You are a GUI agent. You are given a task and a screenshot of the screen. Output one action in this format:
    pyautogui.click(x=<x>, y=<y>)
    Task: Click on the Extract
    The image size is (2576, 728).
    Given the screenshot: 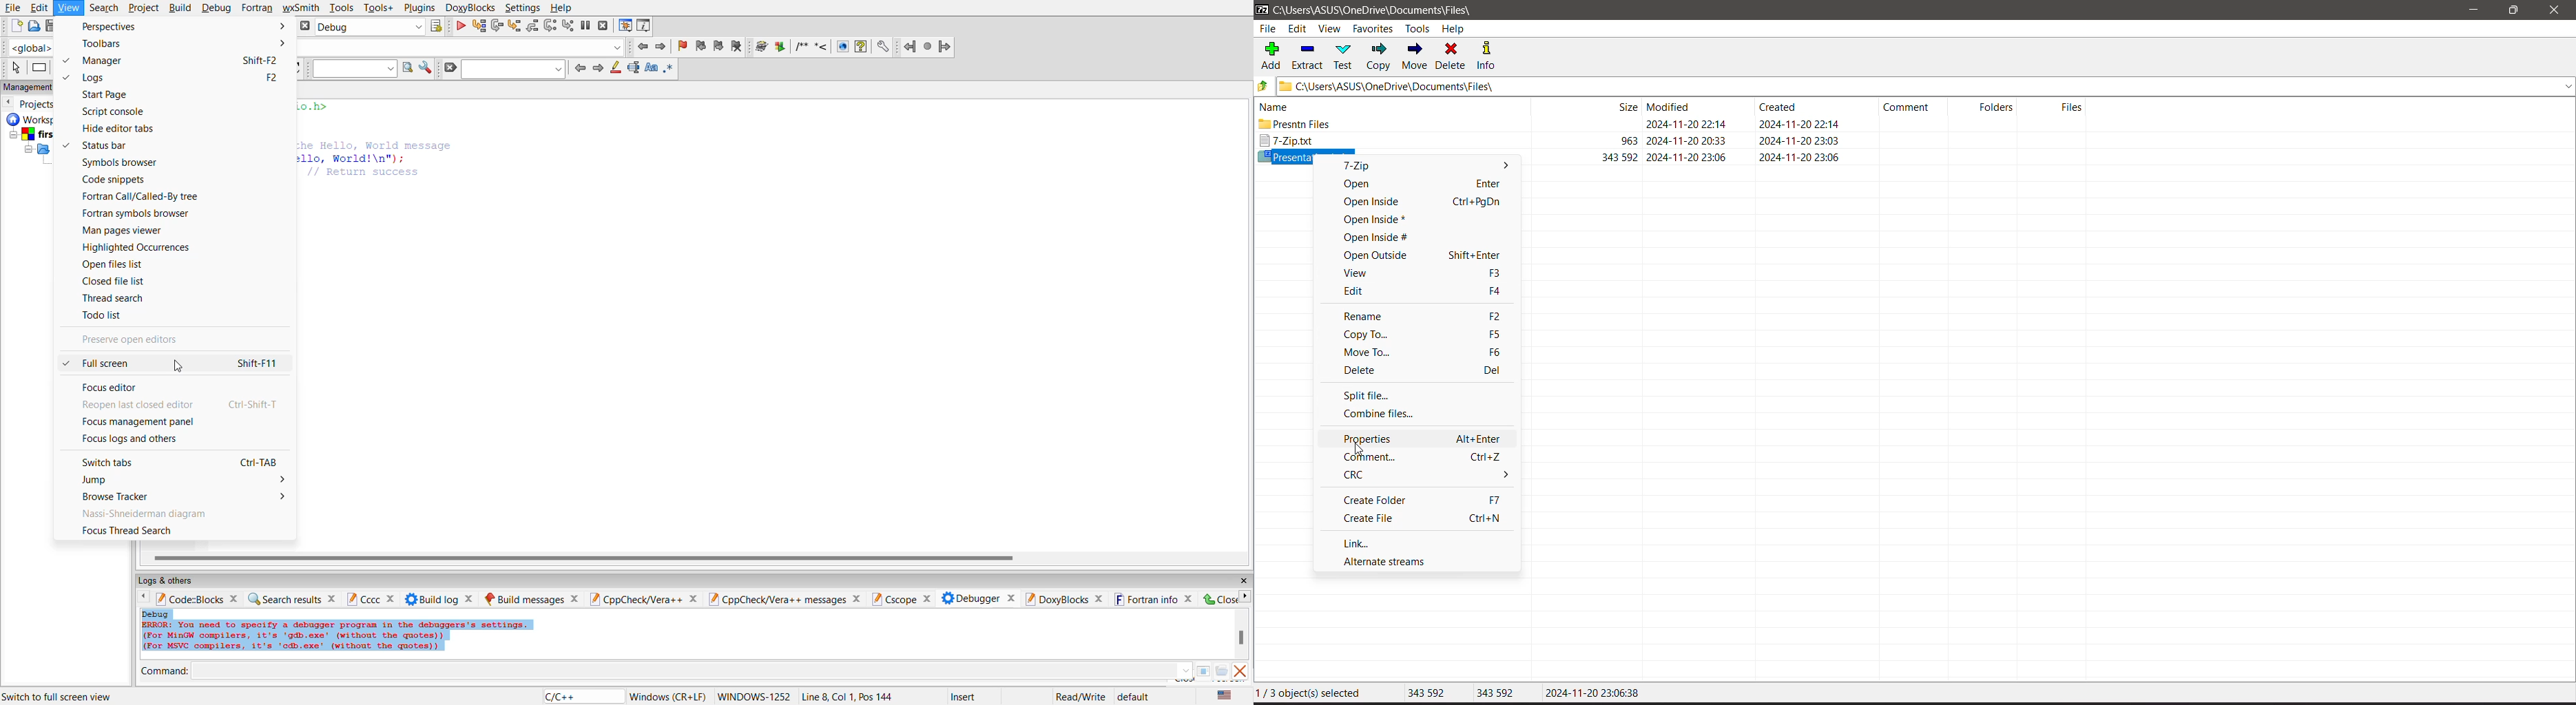 What is the action you would take?
    pyautogui.click(x=1308, y=55)
    